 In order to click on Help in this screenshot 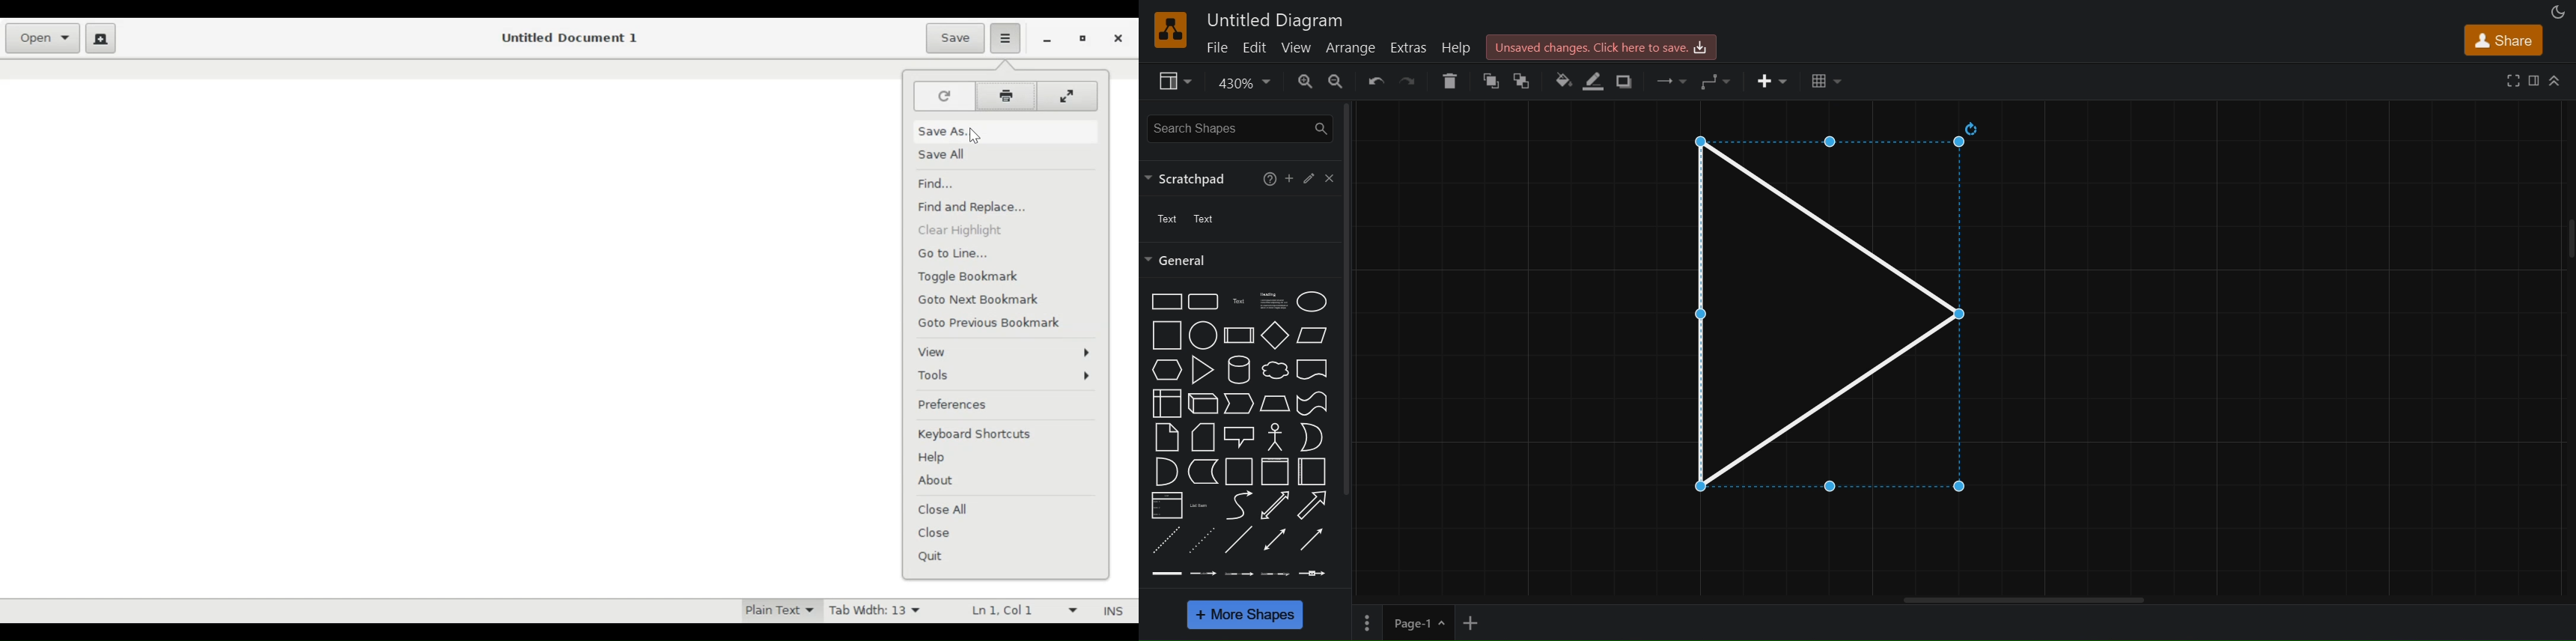, I will do `click(935, 457)`.